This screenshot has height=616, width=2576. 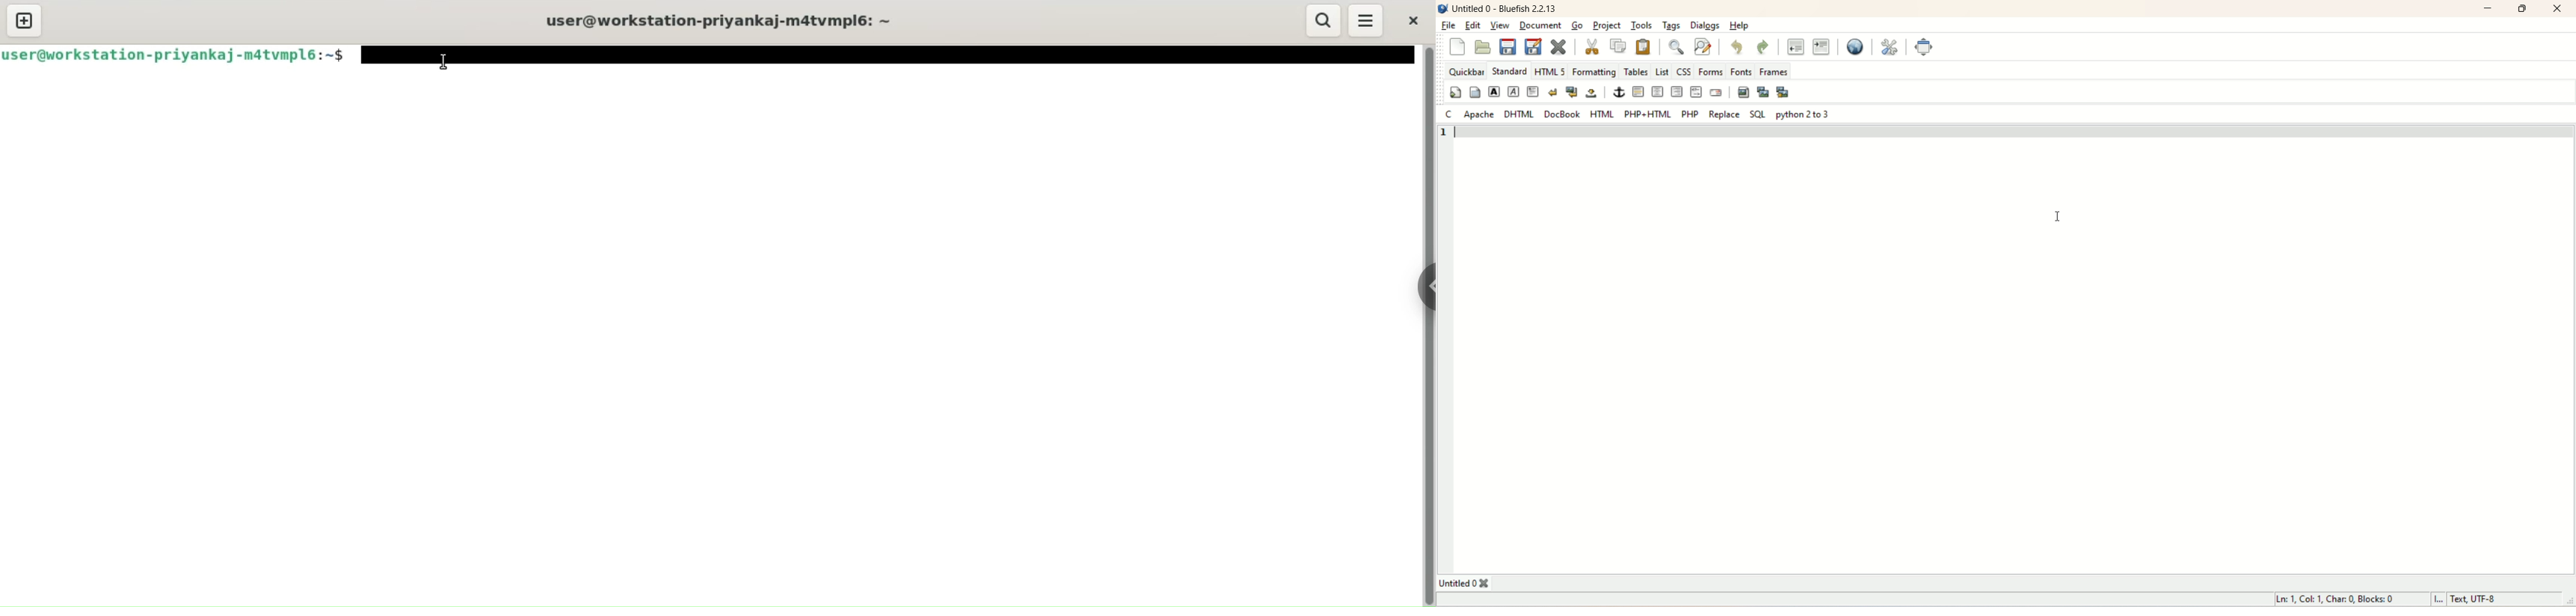 What do you see at coordinates (1743, 91) in the screenshot?
I see `insert image` at bounding box center [1743, 91].